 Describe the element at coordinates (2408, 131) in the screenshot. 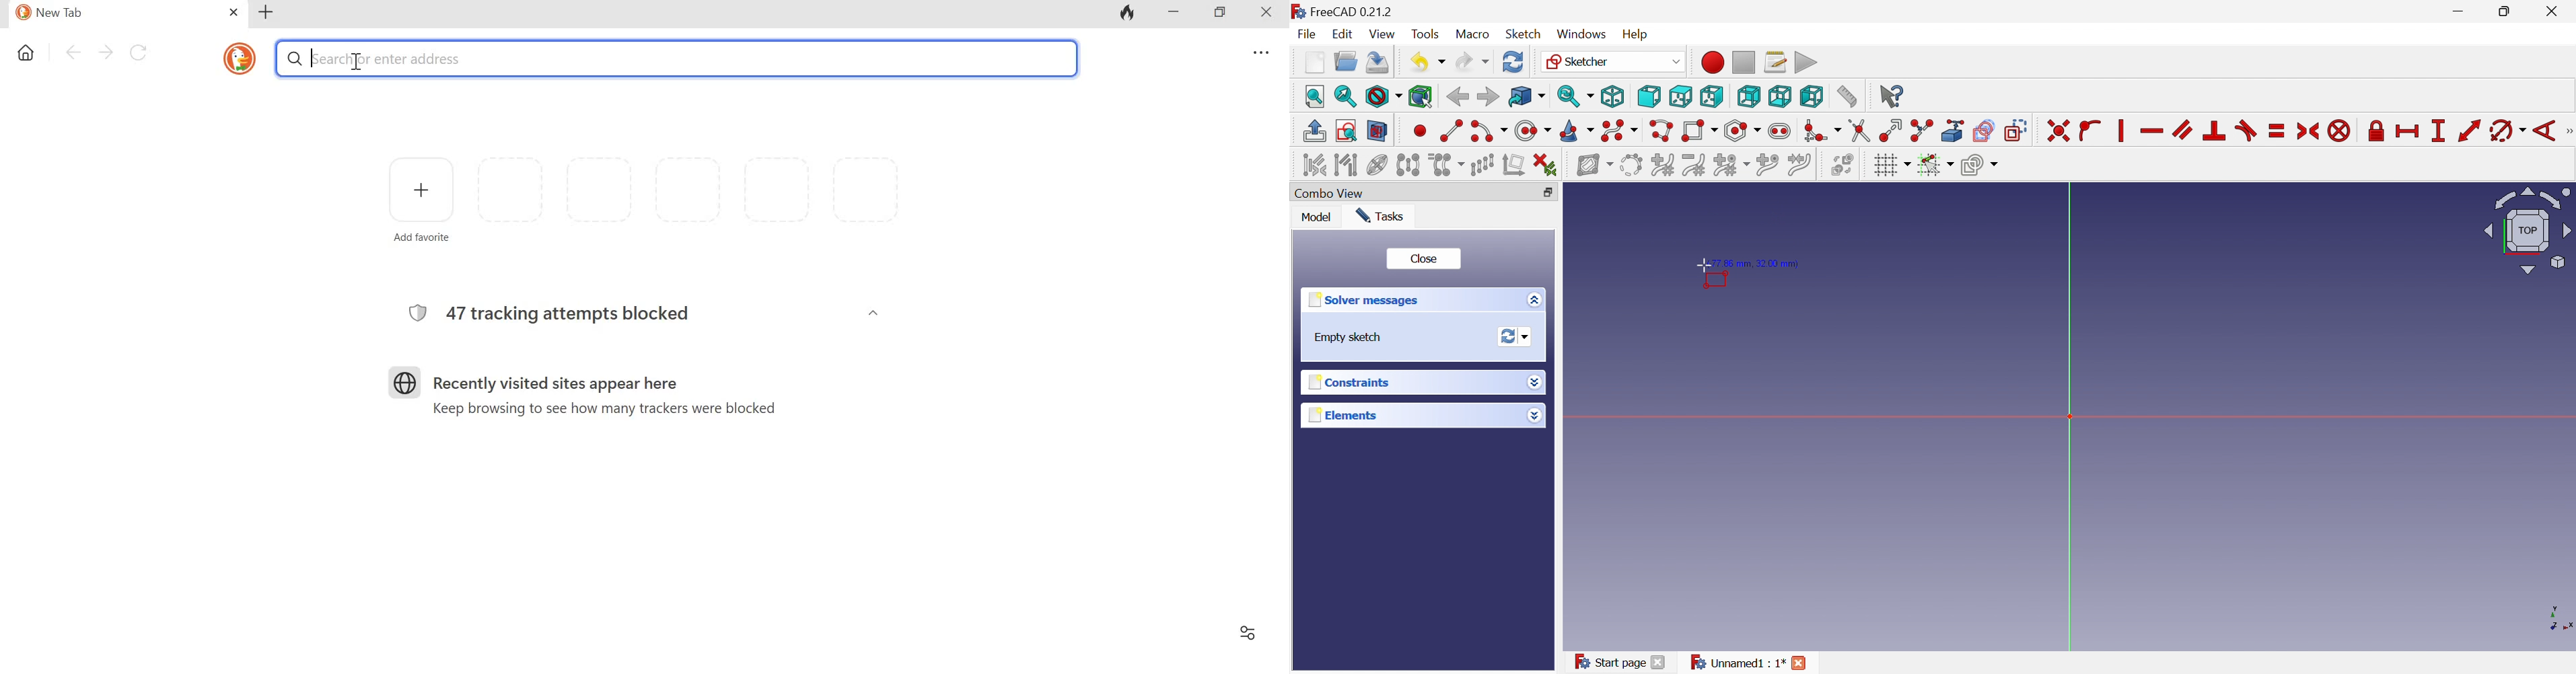

I see `Constrain horizontal distance` at that location.